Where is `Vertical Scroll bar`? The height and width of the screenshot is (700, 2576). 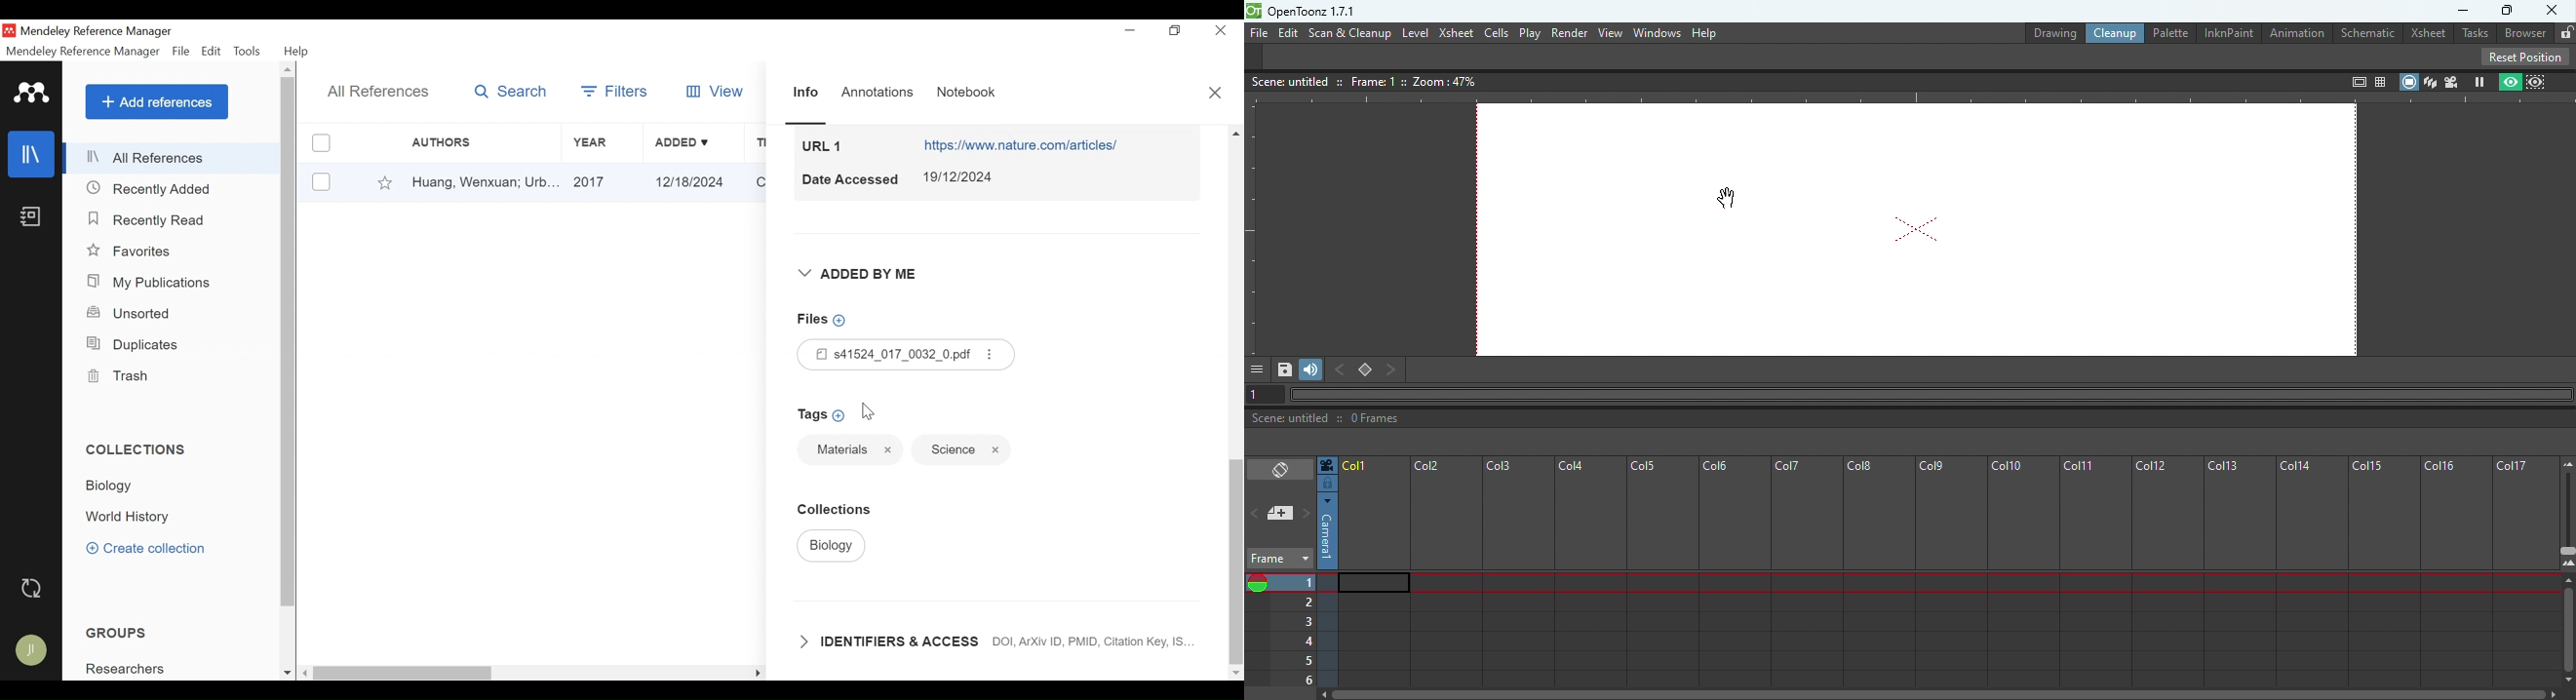 Vertical Scroll bar is located at coordinates (1235, 549).